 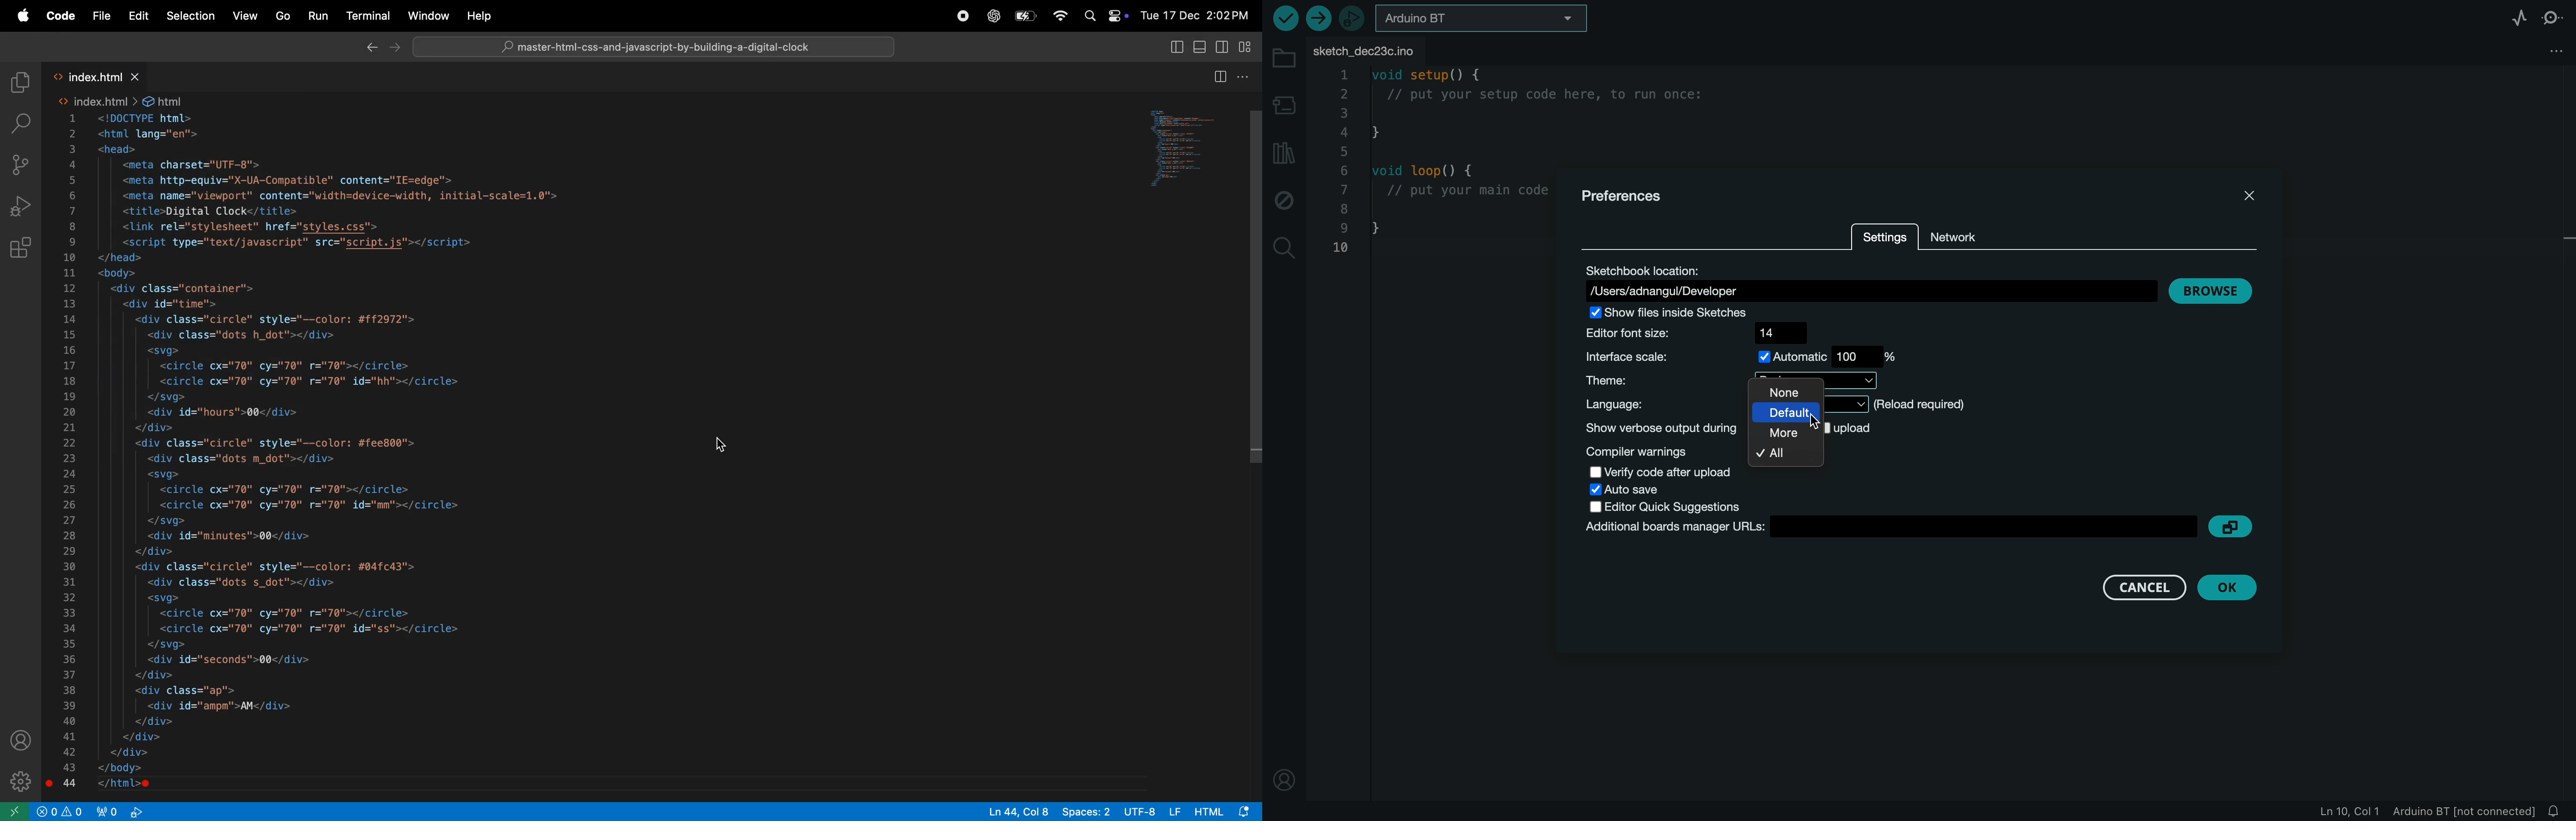 What do you see at coordinates (1638, 490) in the screenshot?
I see `auto save` at bounding box center [1638, 490].